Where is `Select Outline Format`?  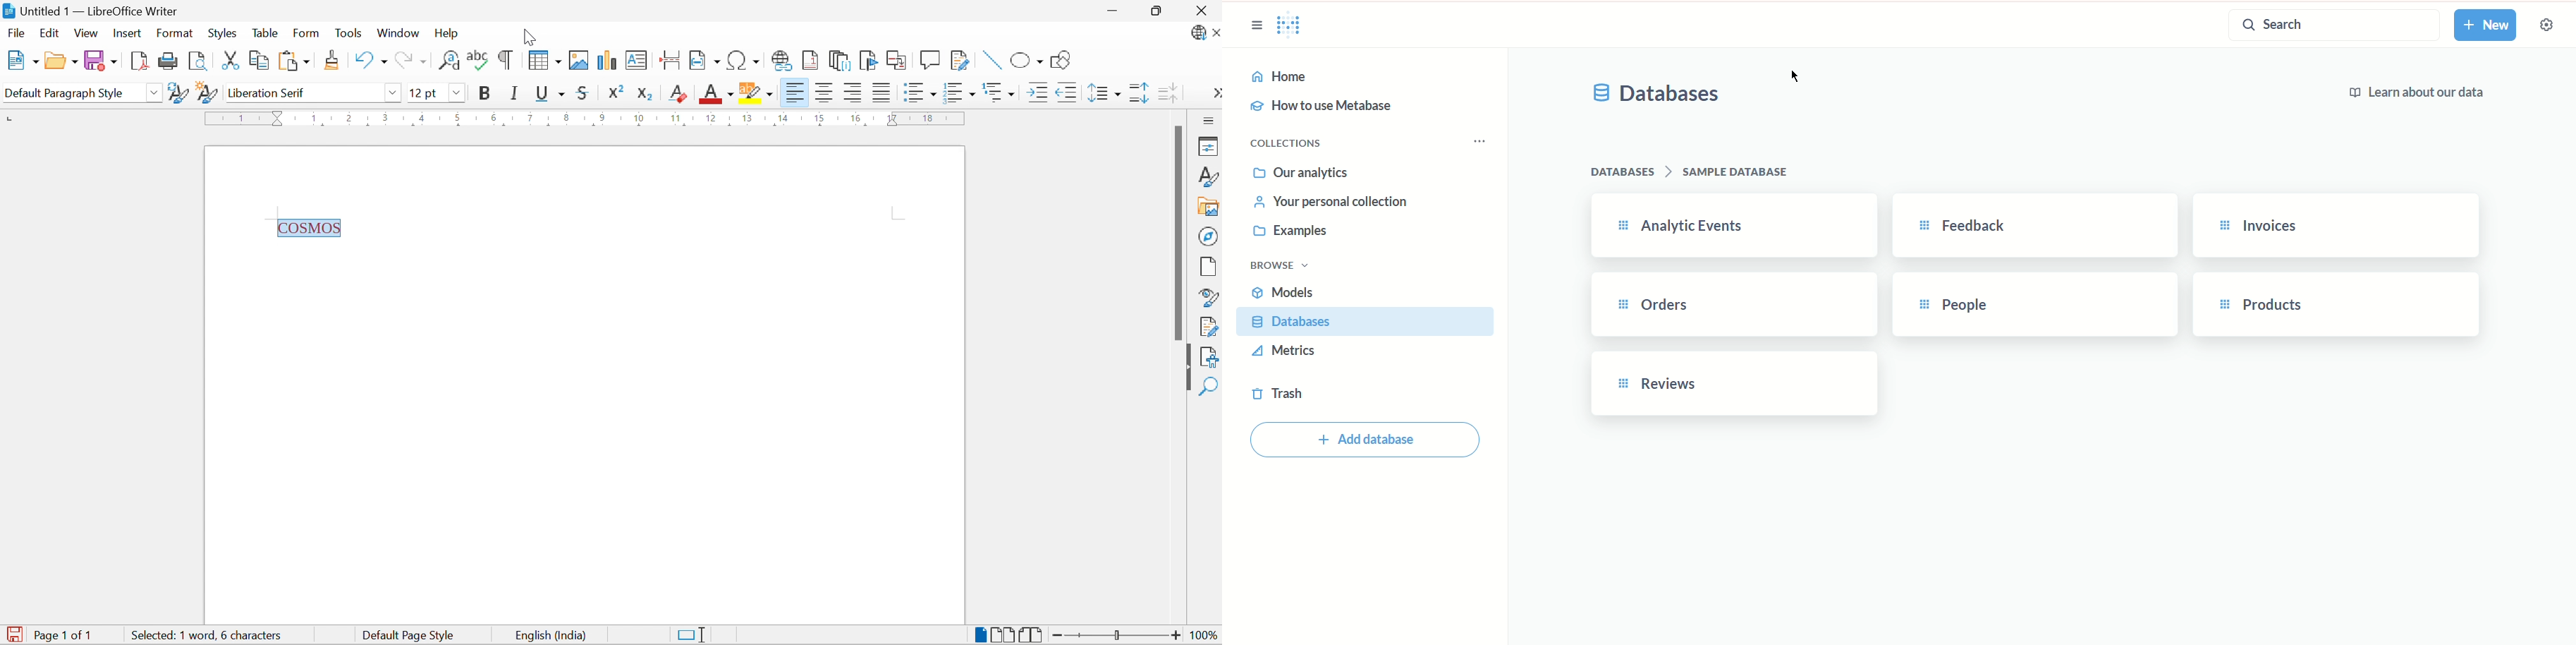
Select Outline Format is located at coordinates (999, 91).